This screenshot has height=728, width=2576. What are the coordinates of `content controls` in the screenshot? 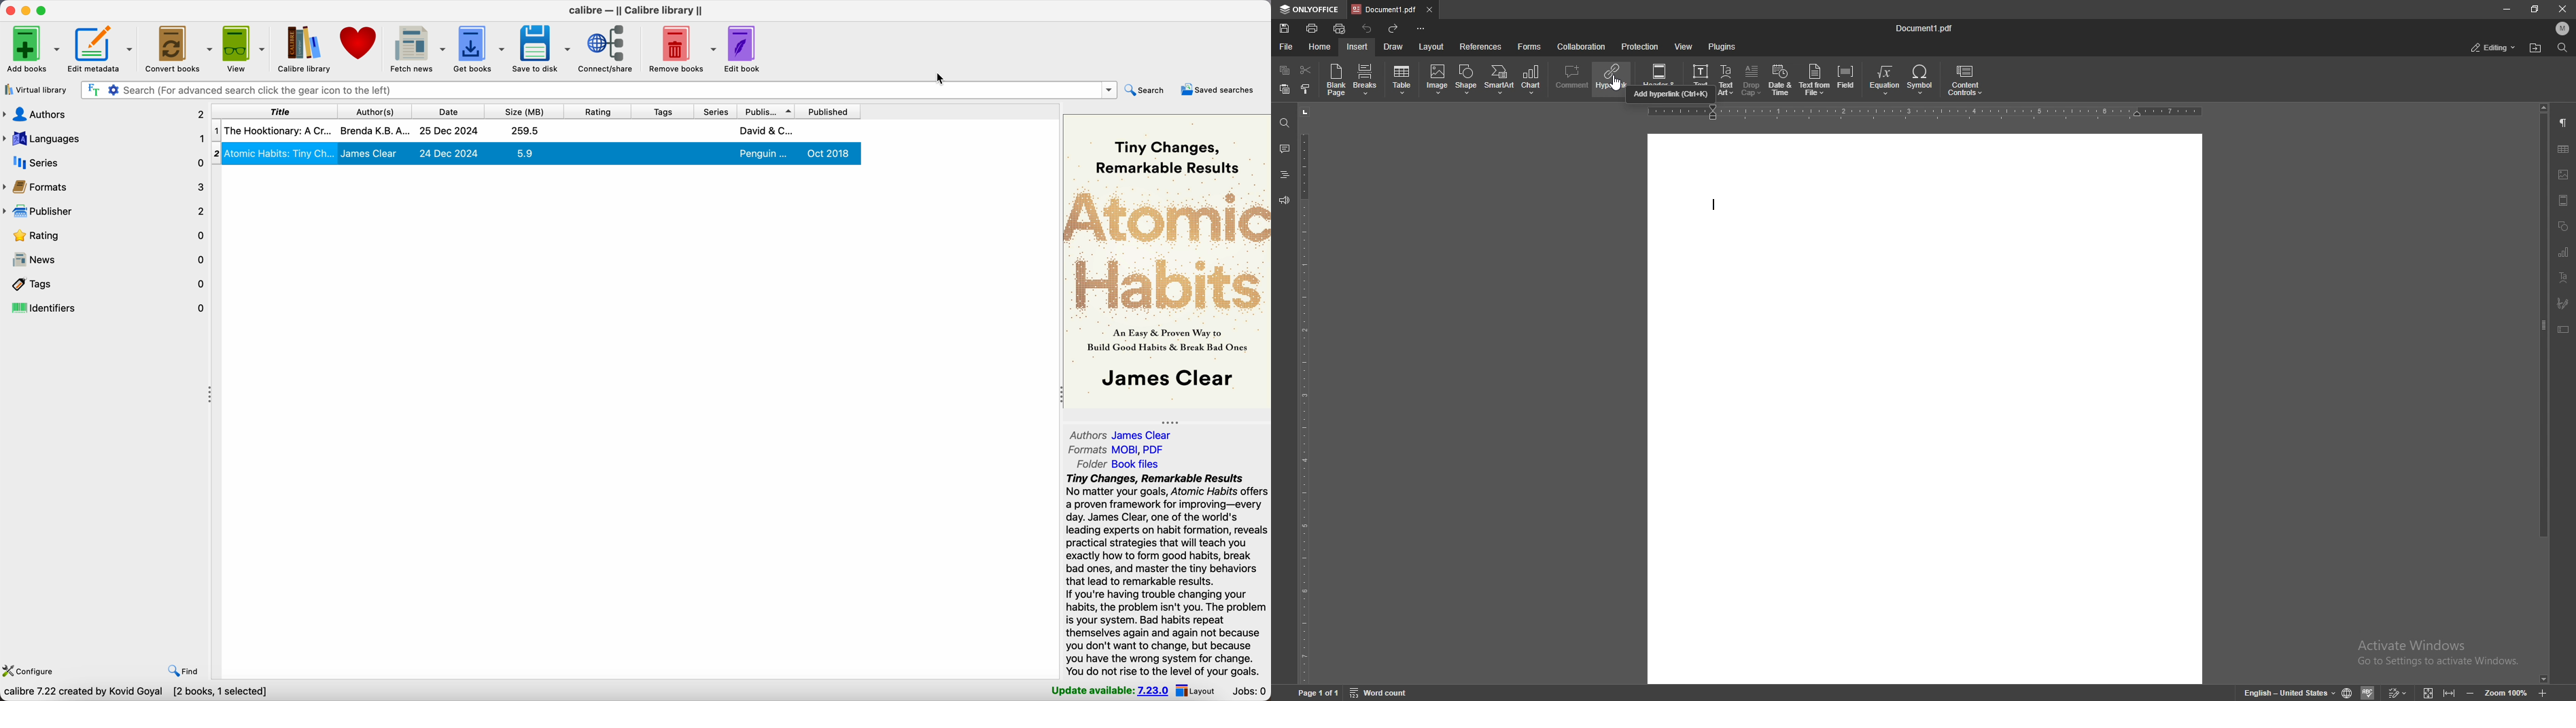 It's located at (1965, 79).